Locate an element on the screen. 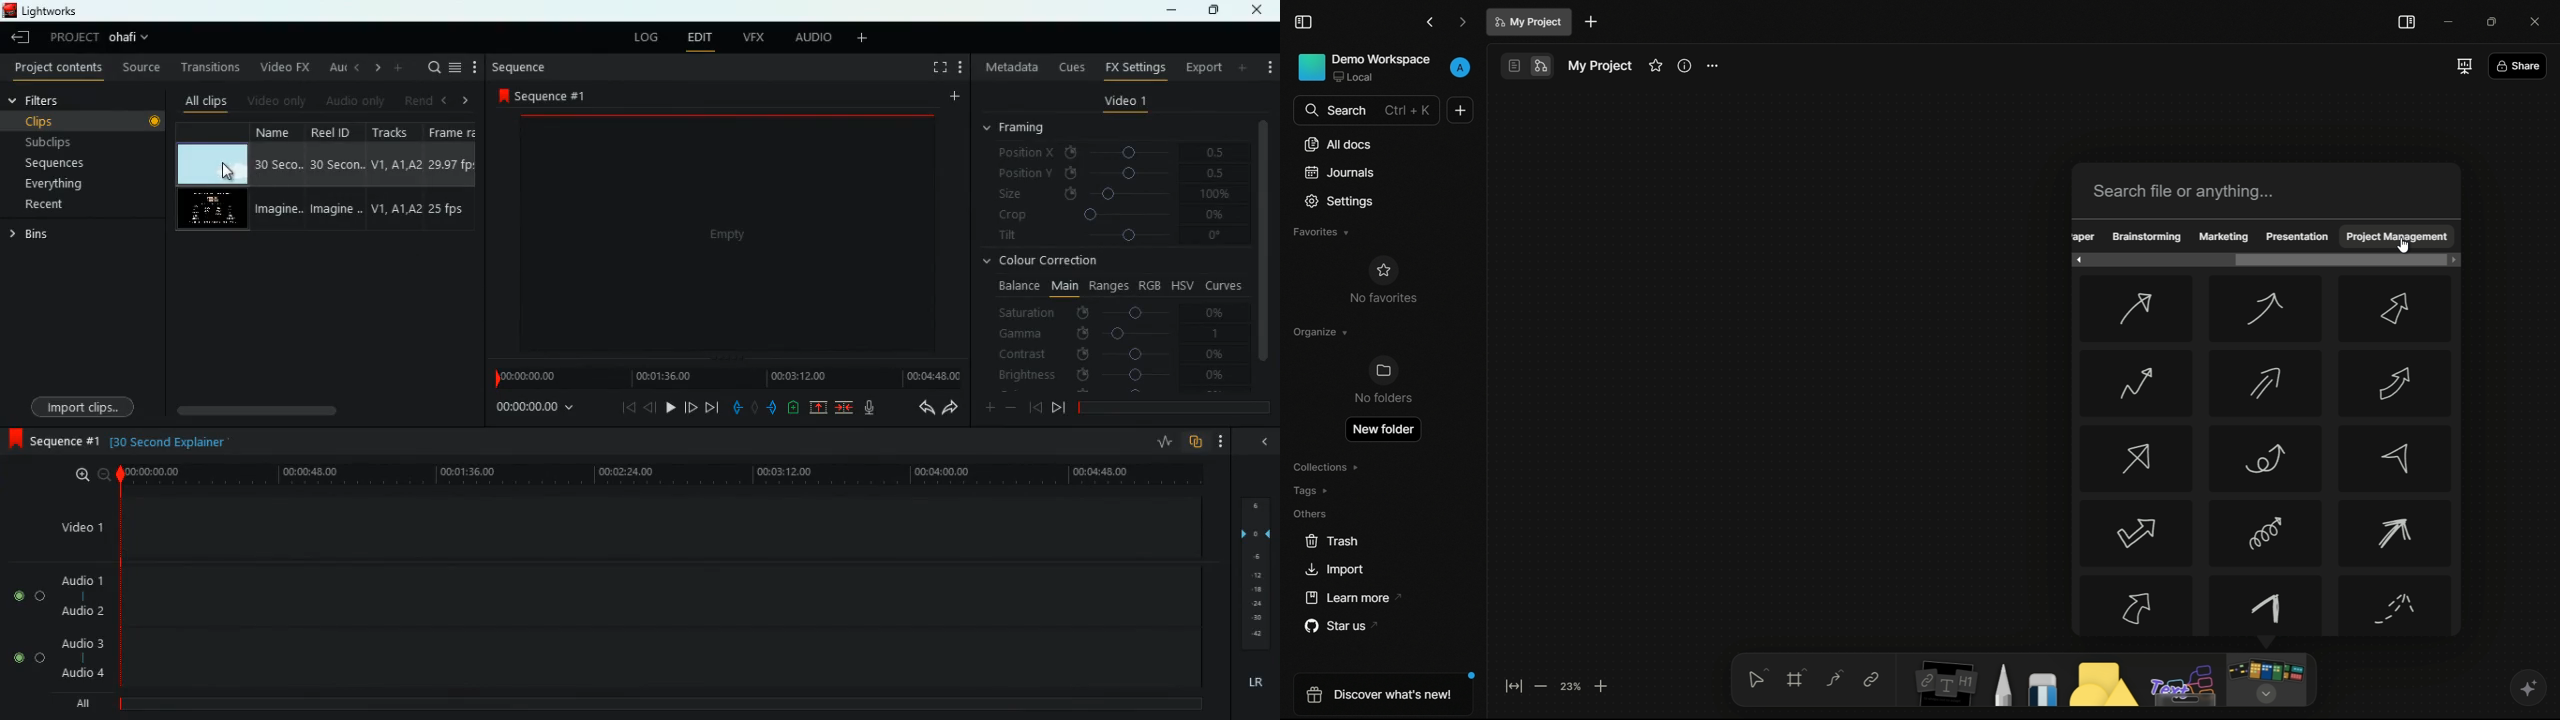 This screenshot has height=728, width=2576. edgeless mode is located at coordinates (1539, 67).